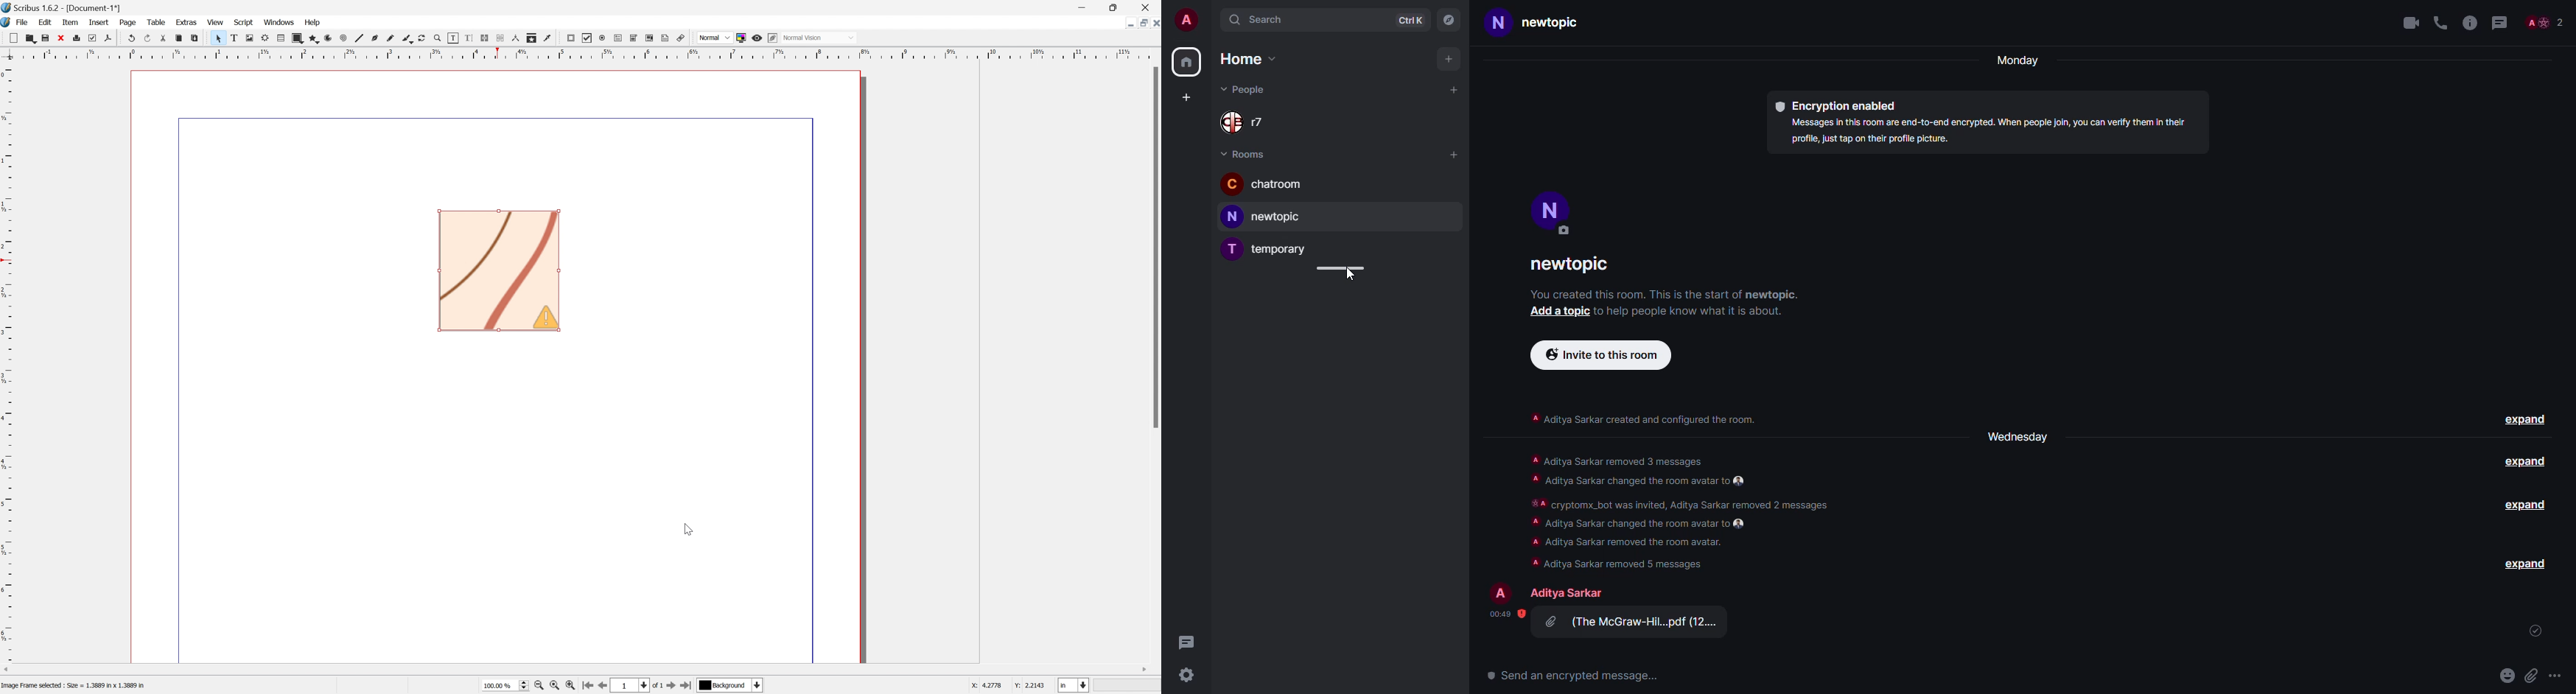 The image size is (2576, 700). What do you see at coordinates (1155, 24) in the screenshot?
I see `Close` at bounding box center [1155, 24].